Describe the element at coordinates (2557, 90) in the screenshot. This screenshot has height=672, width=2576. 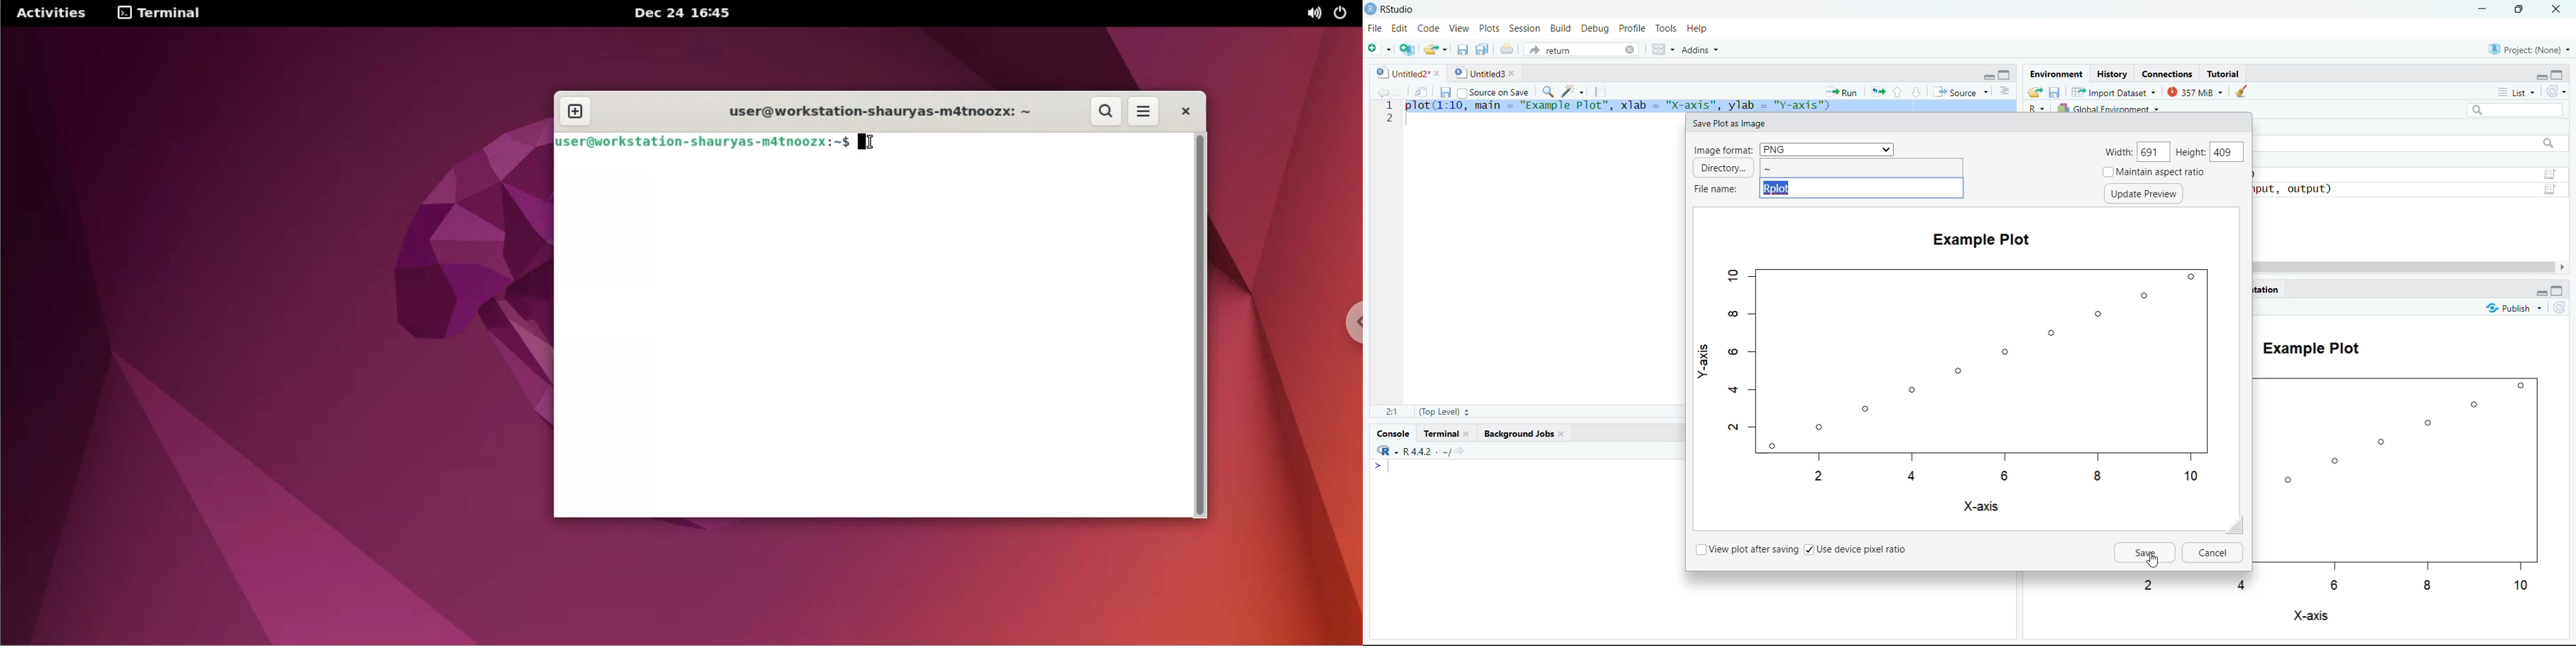
I see `Refresh the list of objects in the environment` at that location.